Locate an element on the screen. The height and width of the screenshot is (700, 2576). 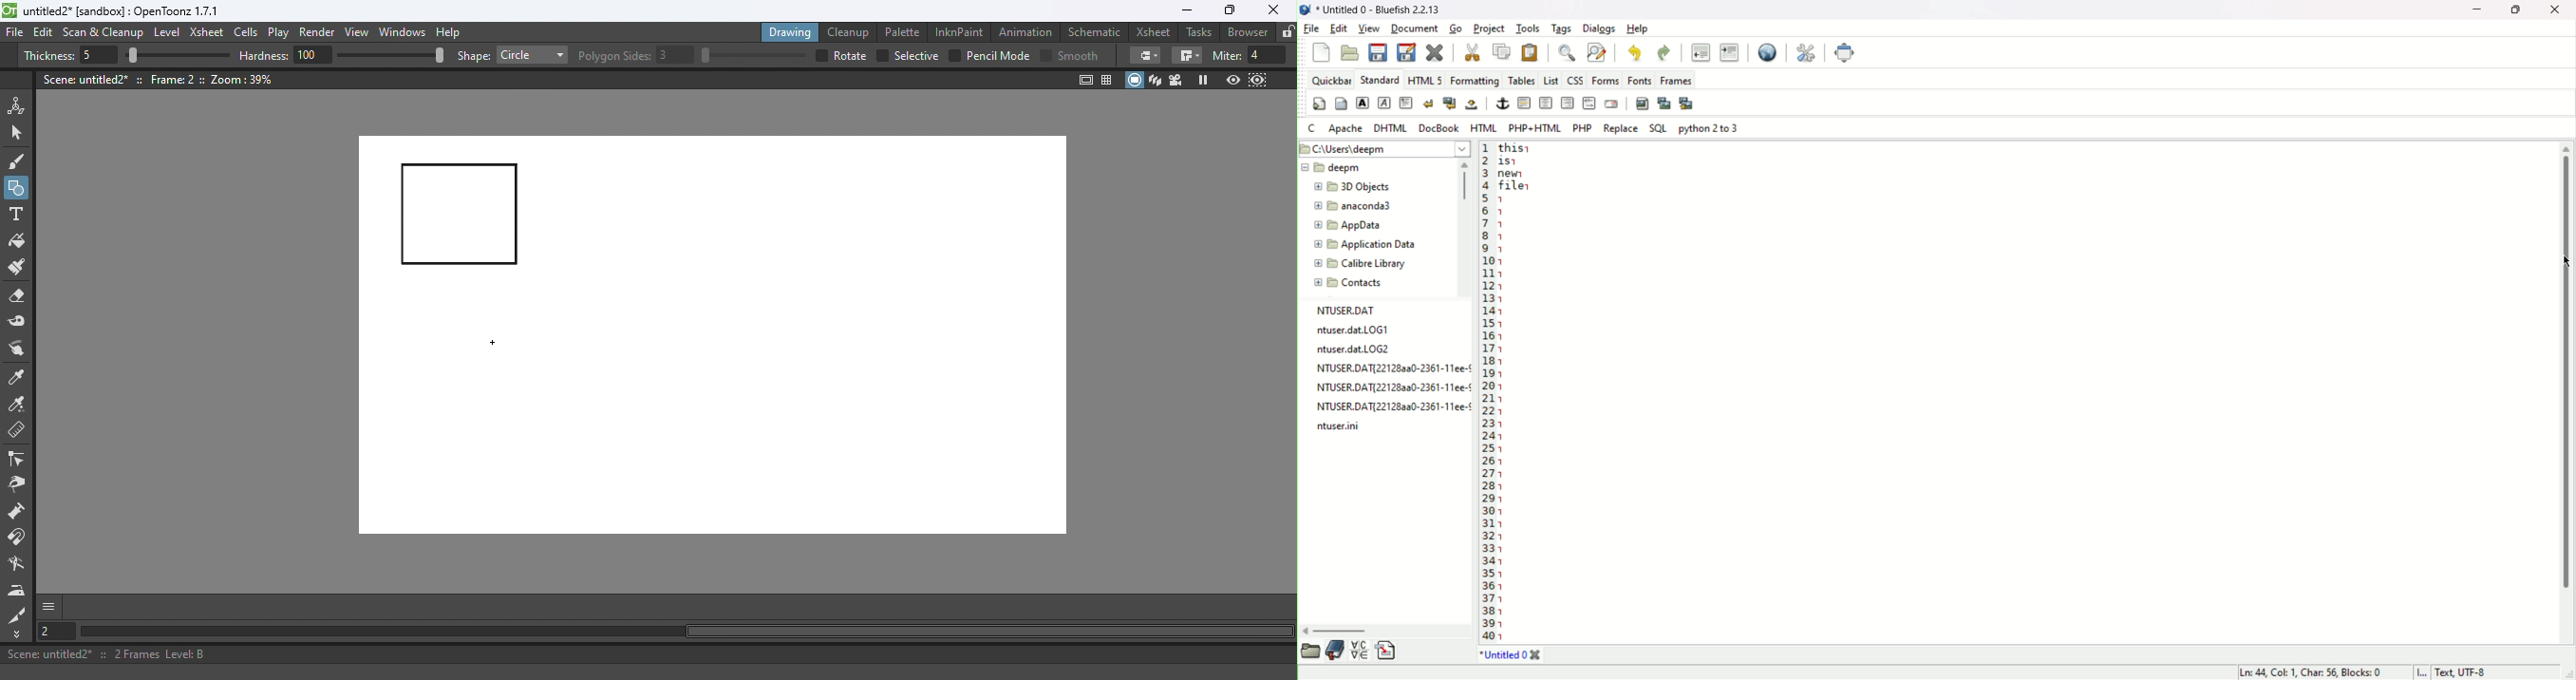
editor is located at coordinates (2028, 393).